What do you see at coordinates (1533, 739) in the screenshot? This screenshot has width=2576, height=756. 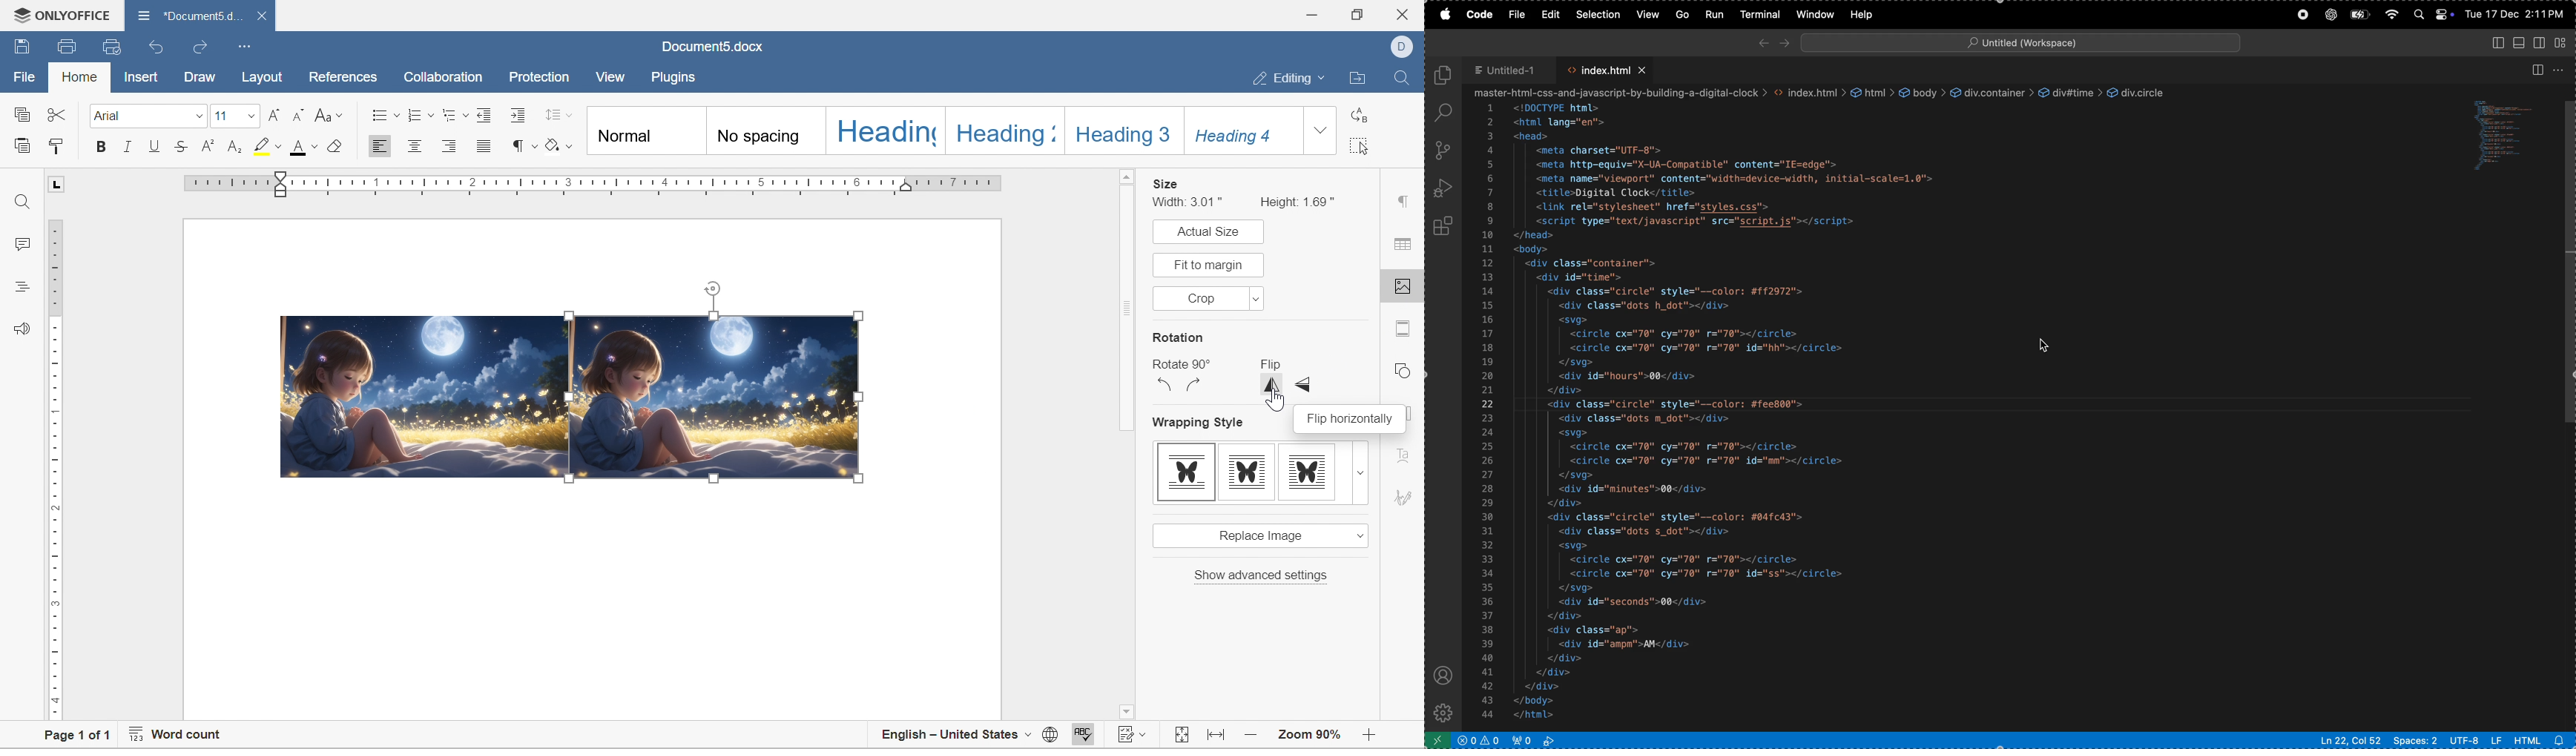 I see `view port` at bounding box center [1533, 739].